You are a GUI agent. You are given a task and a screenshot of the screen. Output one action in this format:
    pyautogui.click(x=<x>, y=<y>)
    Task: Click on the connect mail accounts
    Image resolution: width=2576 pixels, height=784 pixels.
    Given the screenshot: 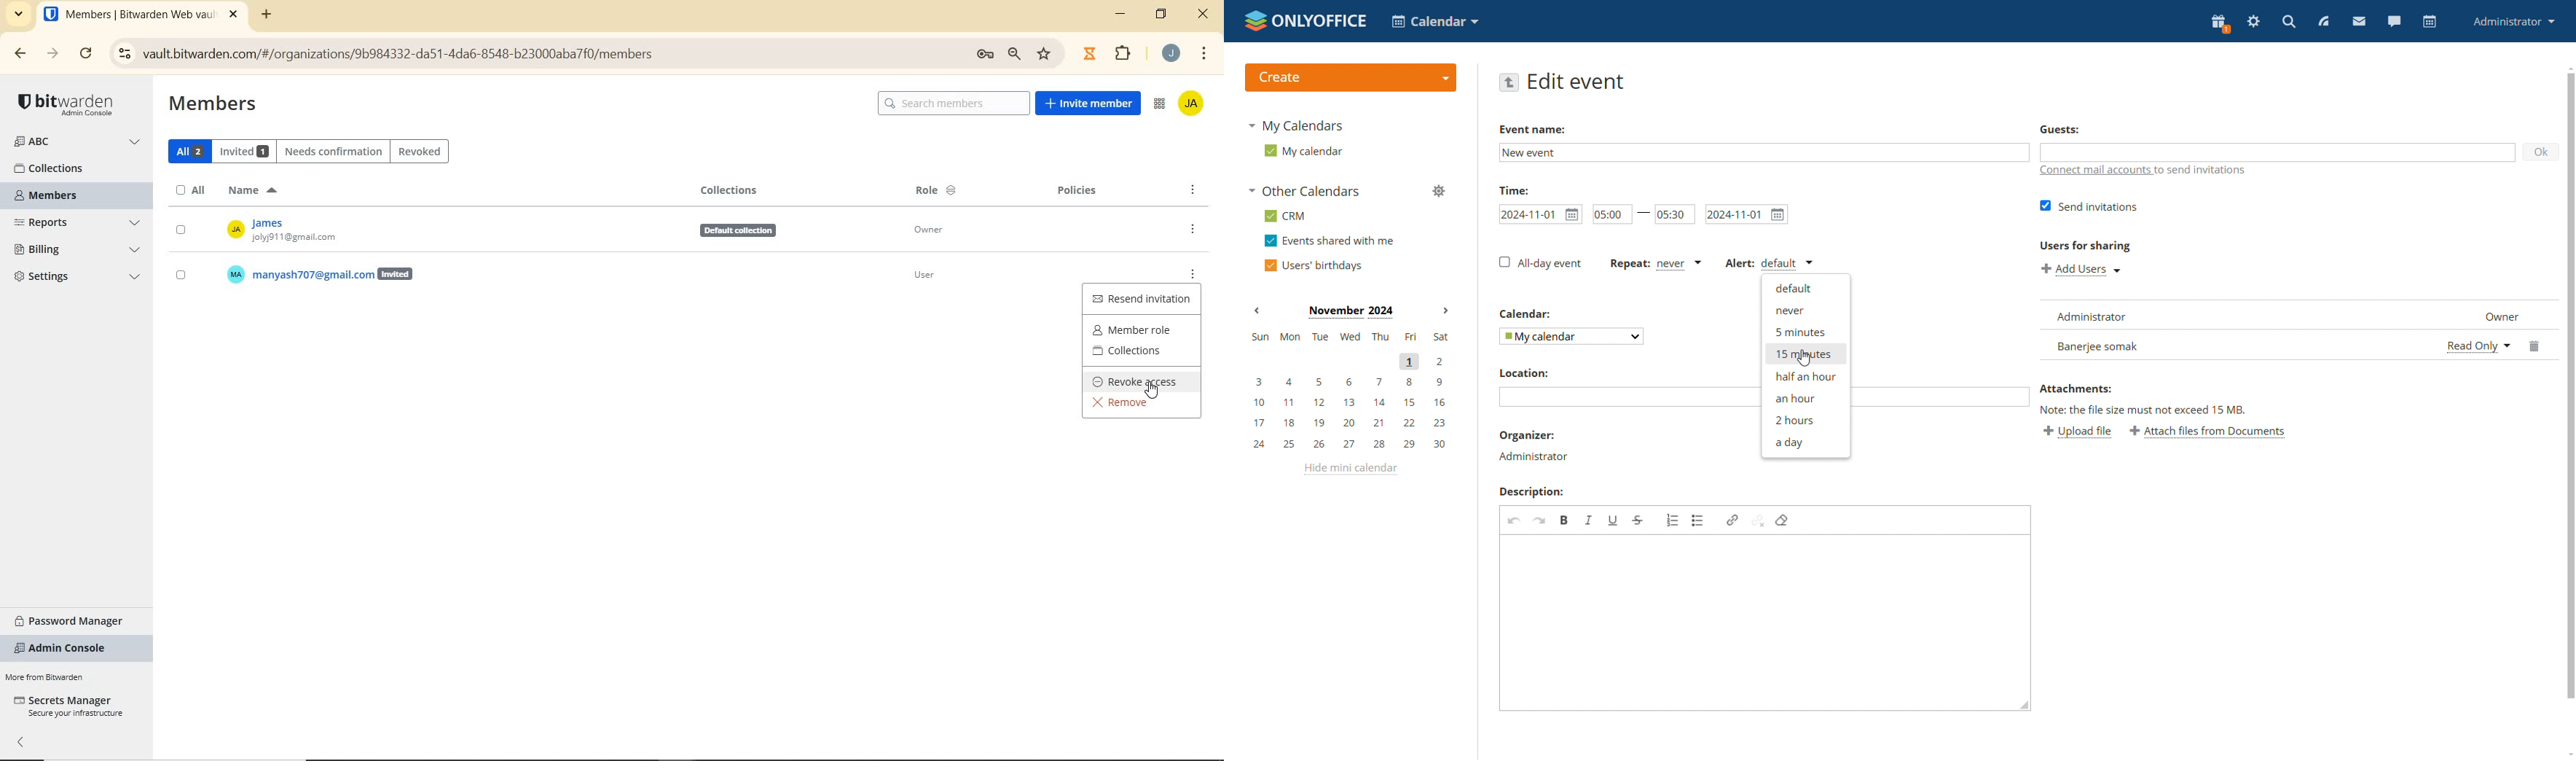 What is the action you would take?
    pyautogui.click(x=2096, y=172)
    